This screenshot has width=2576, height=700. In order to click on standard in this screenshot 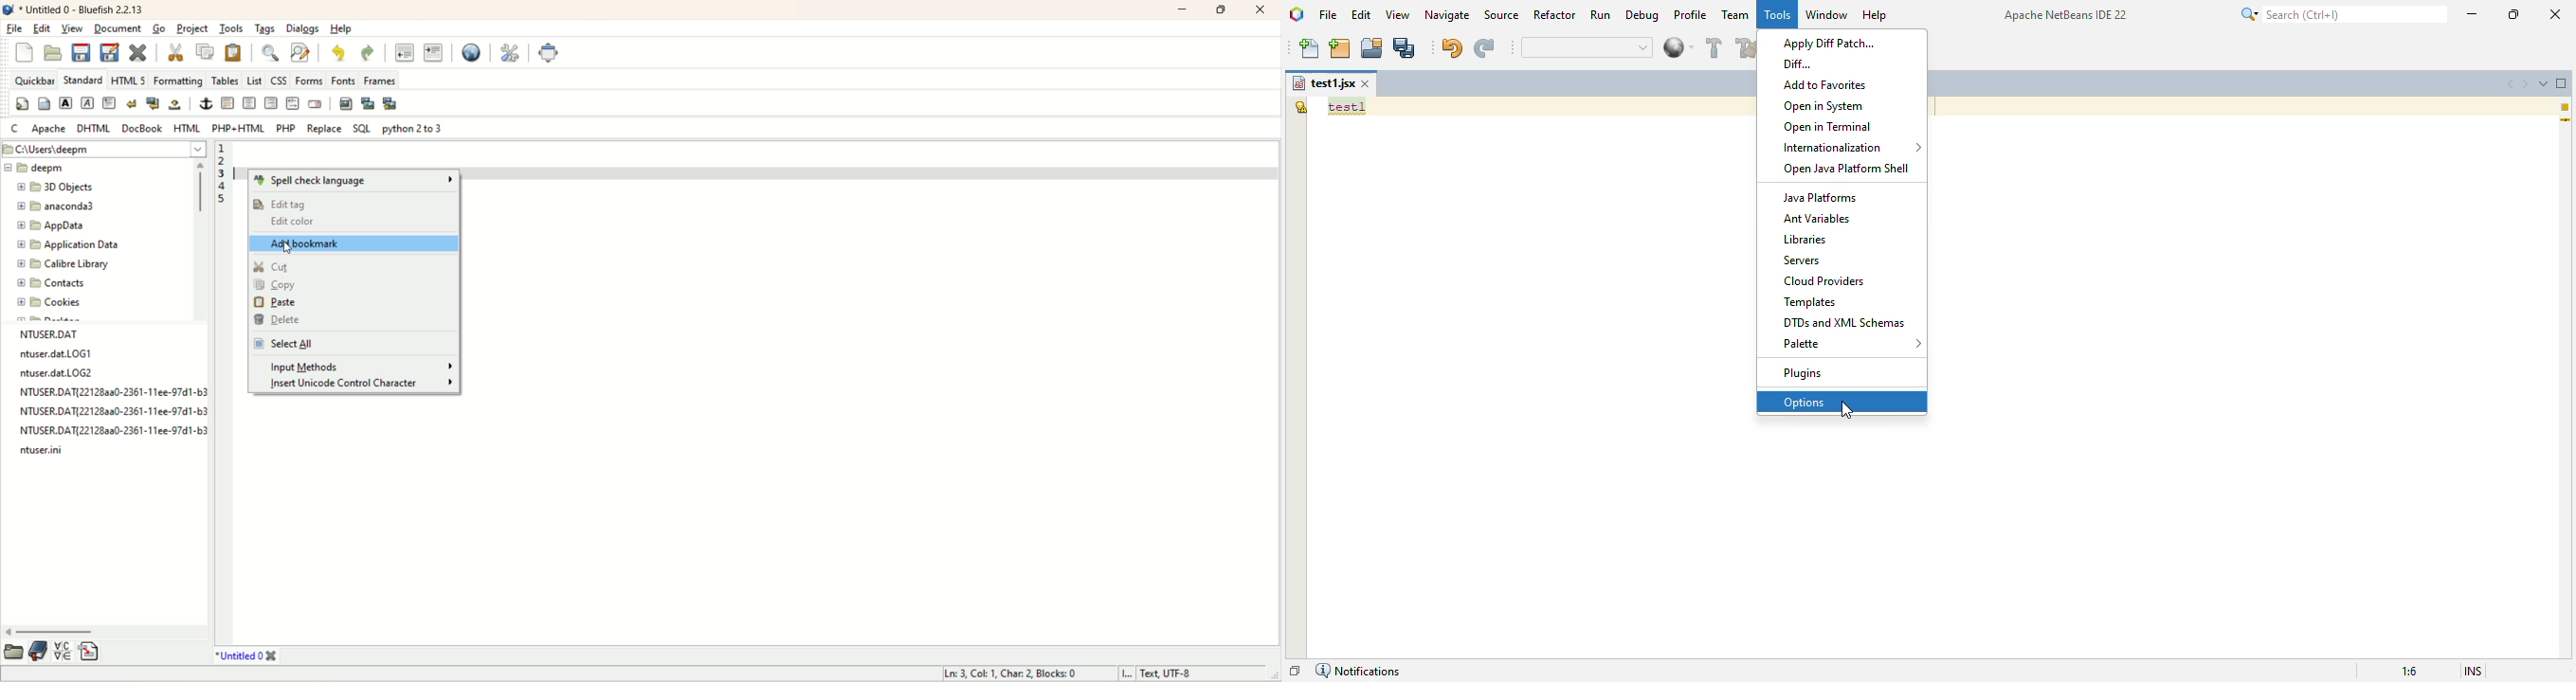, I will do `click(83, 81)`.